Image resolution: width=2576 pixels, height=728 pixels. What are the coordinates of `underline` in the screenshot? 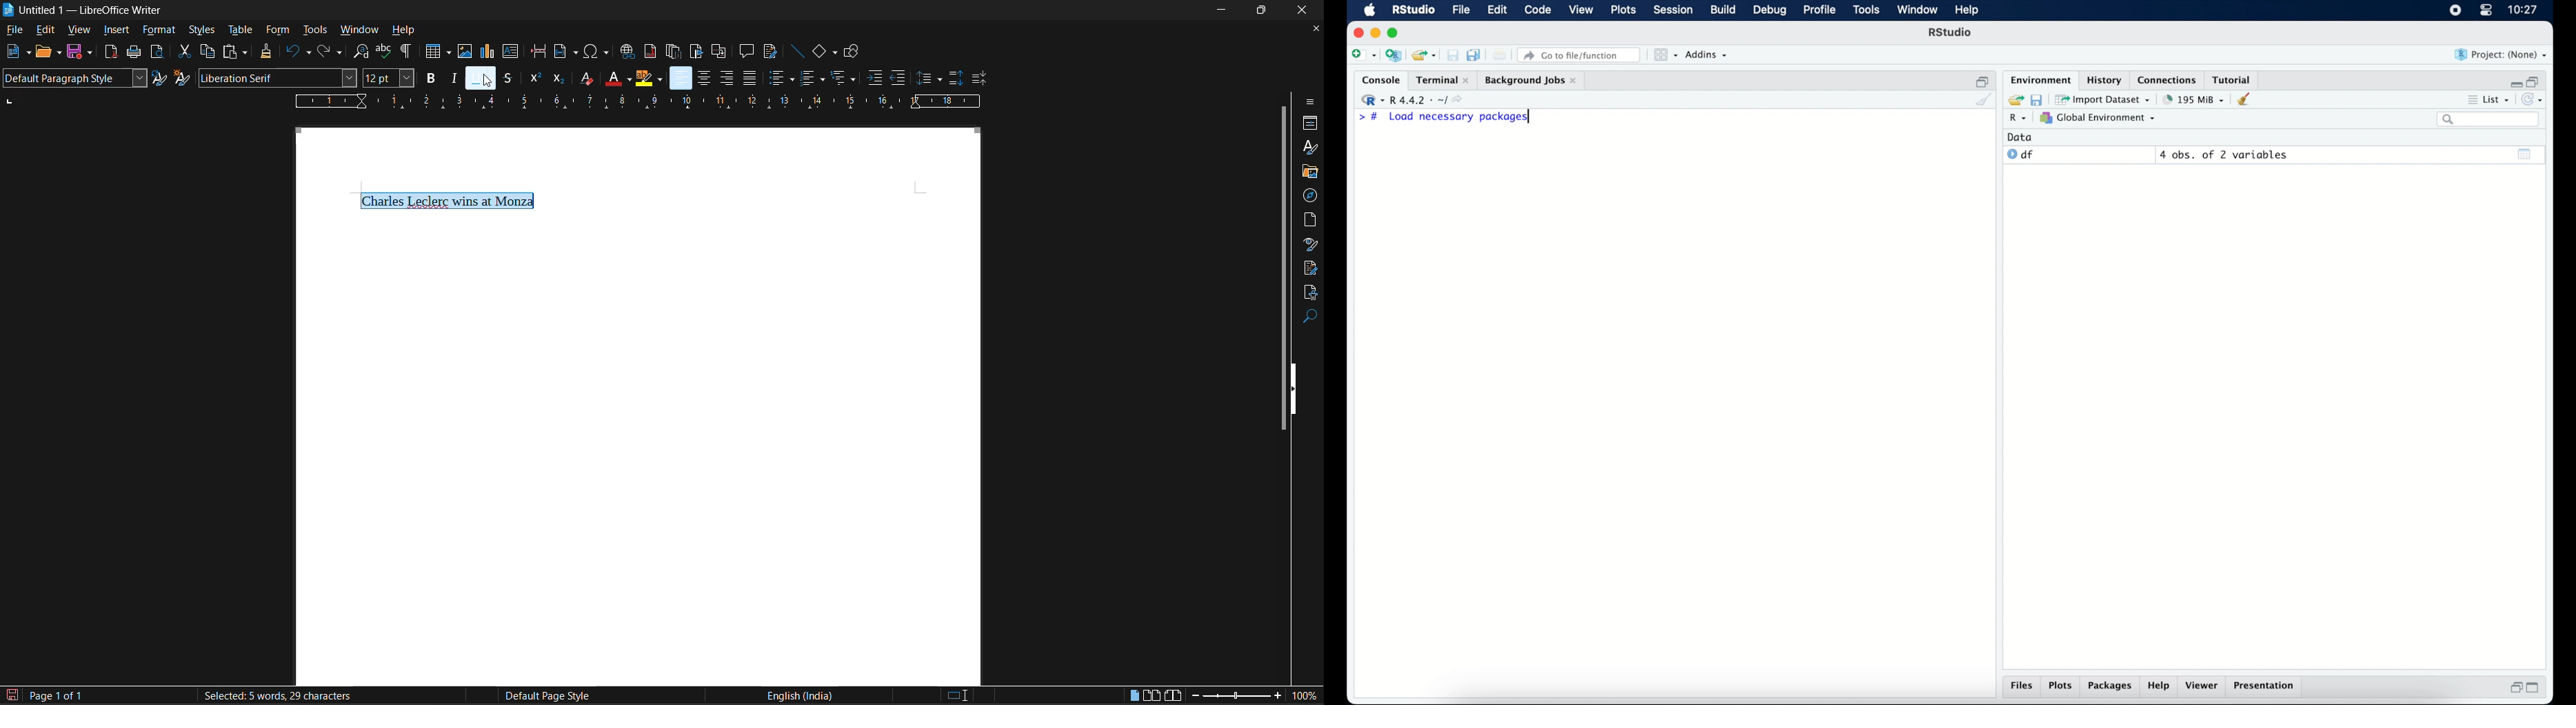 It's located at (480, 79).